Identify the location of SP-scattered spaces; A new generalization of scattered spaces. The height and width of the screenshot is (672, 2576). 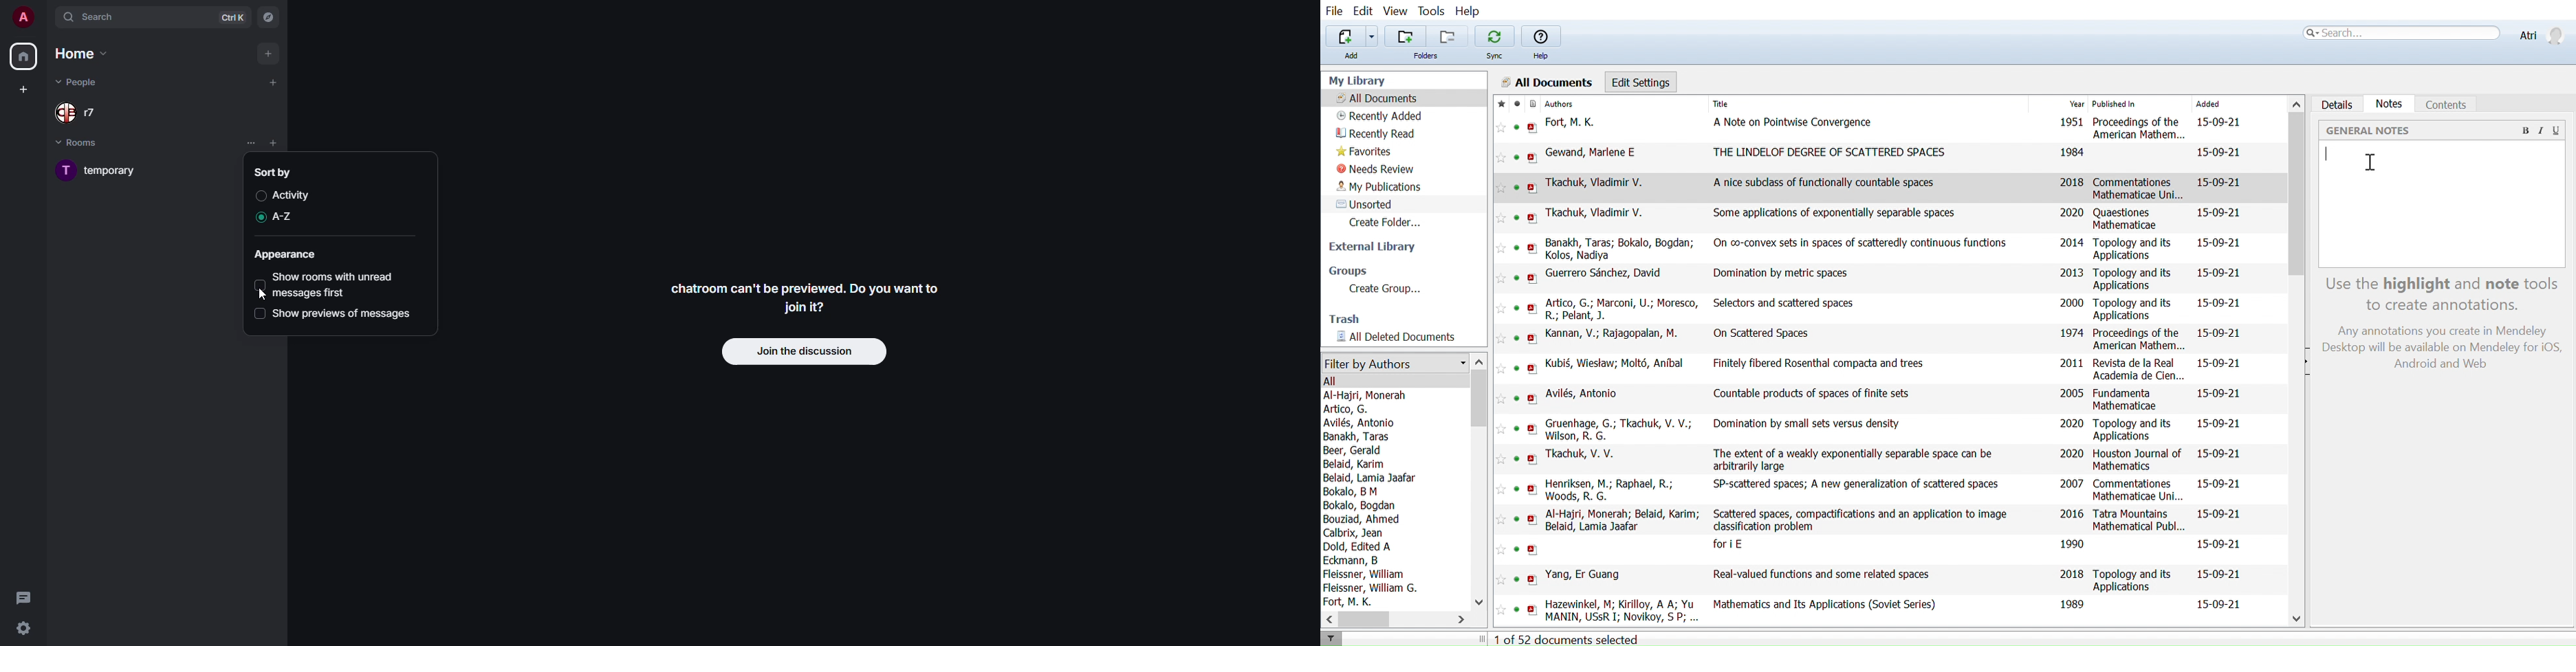
(1858, 485).